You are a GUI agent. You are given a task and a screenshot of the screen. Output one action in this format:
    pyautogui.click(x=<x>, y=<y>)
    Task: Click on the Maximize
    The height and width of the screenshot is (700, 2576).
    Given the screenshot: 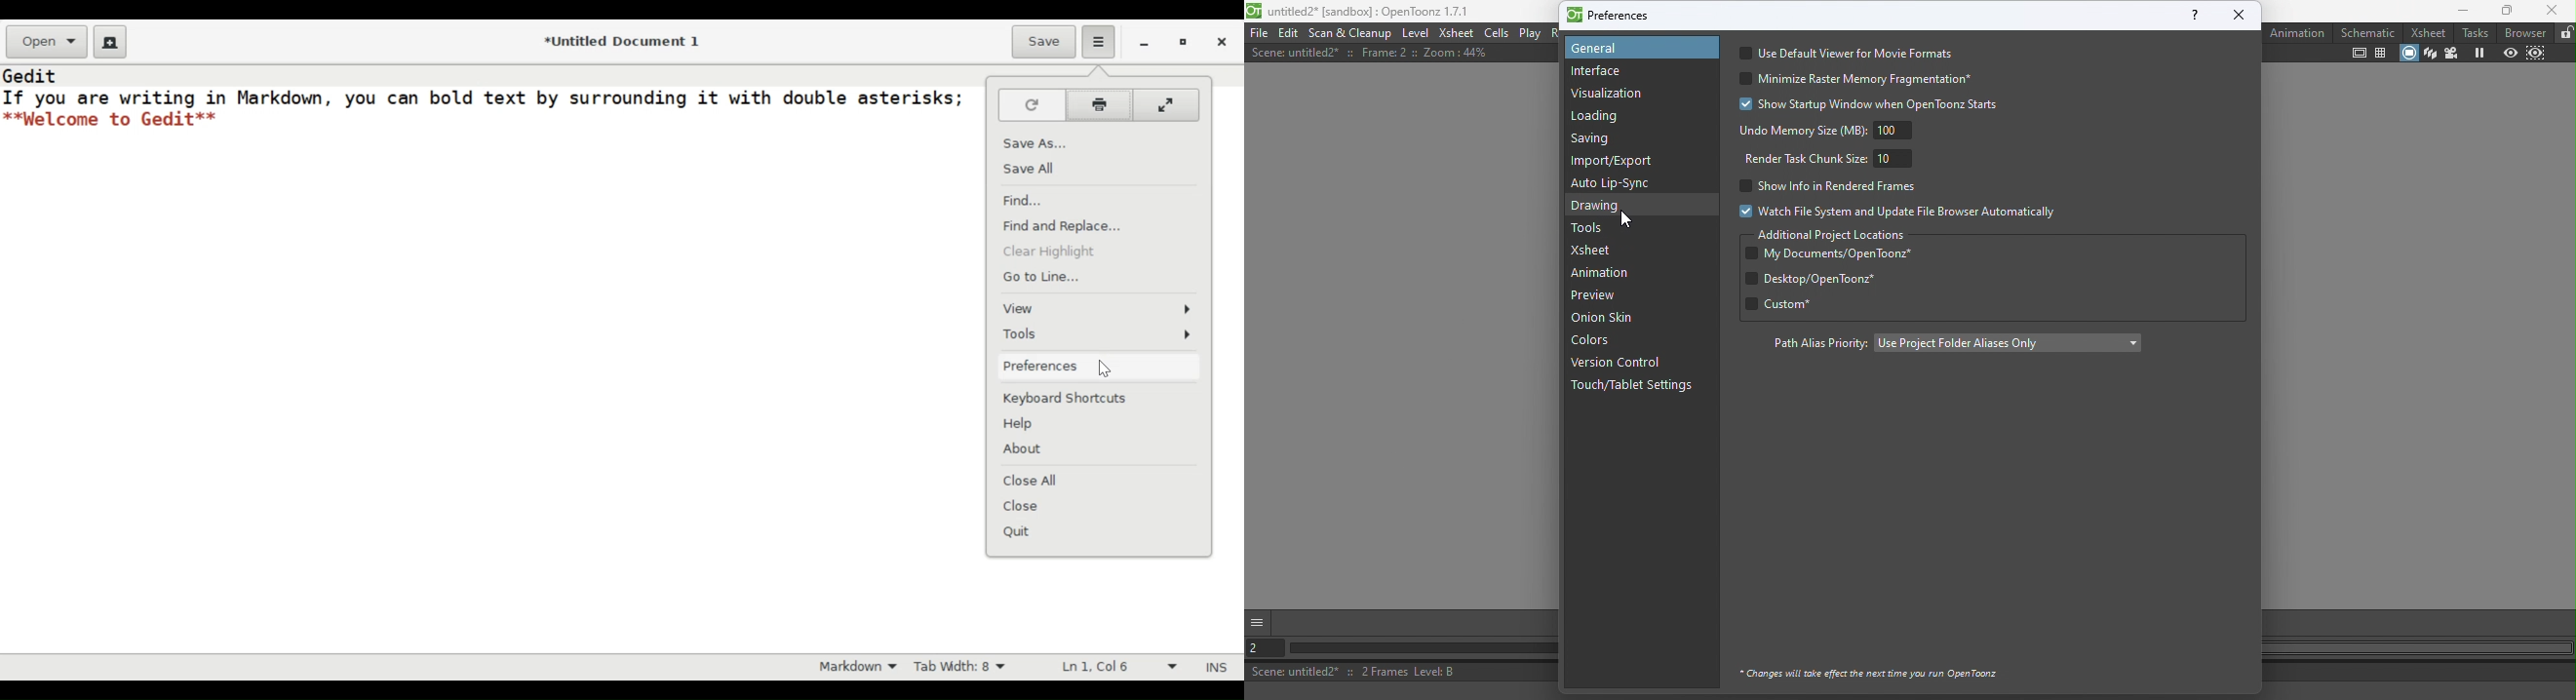 What is the action you would take?
    pyautogui.click(x=2504, y=12)
    